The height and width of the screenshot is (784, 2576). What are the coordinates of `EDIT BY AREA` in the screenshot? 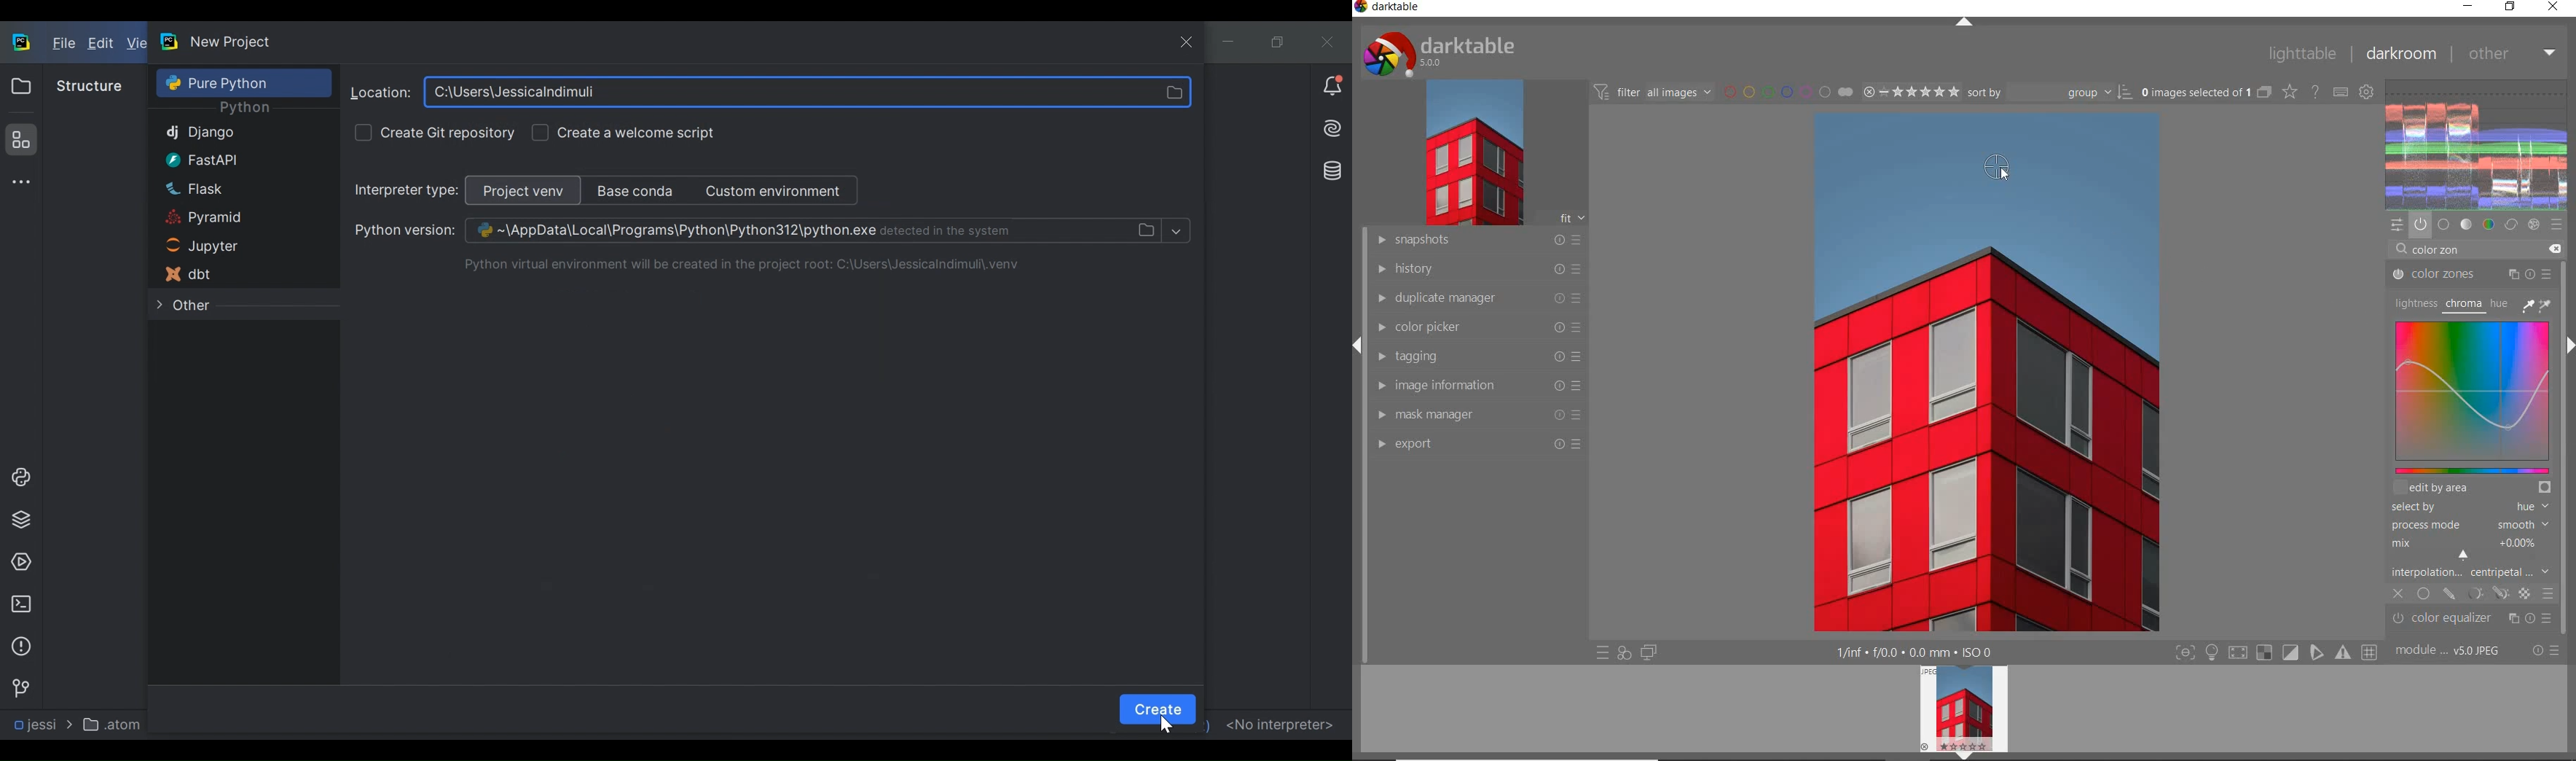 It's located at (2472, 488).